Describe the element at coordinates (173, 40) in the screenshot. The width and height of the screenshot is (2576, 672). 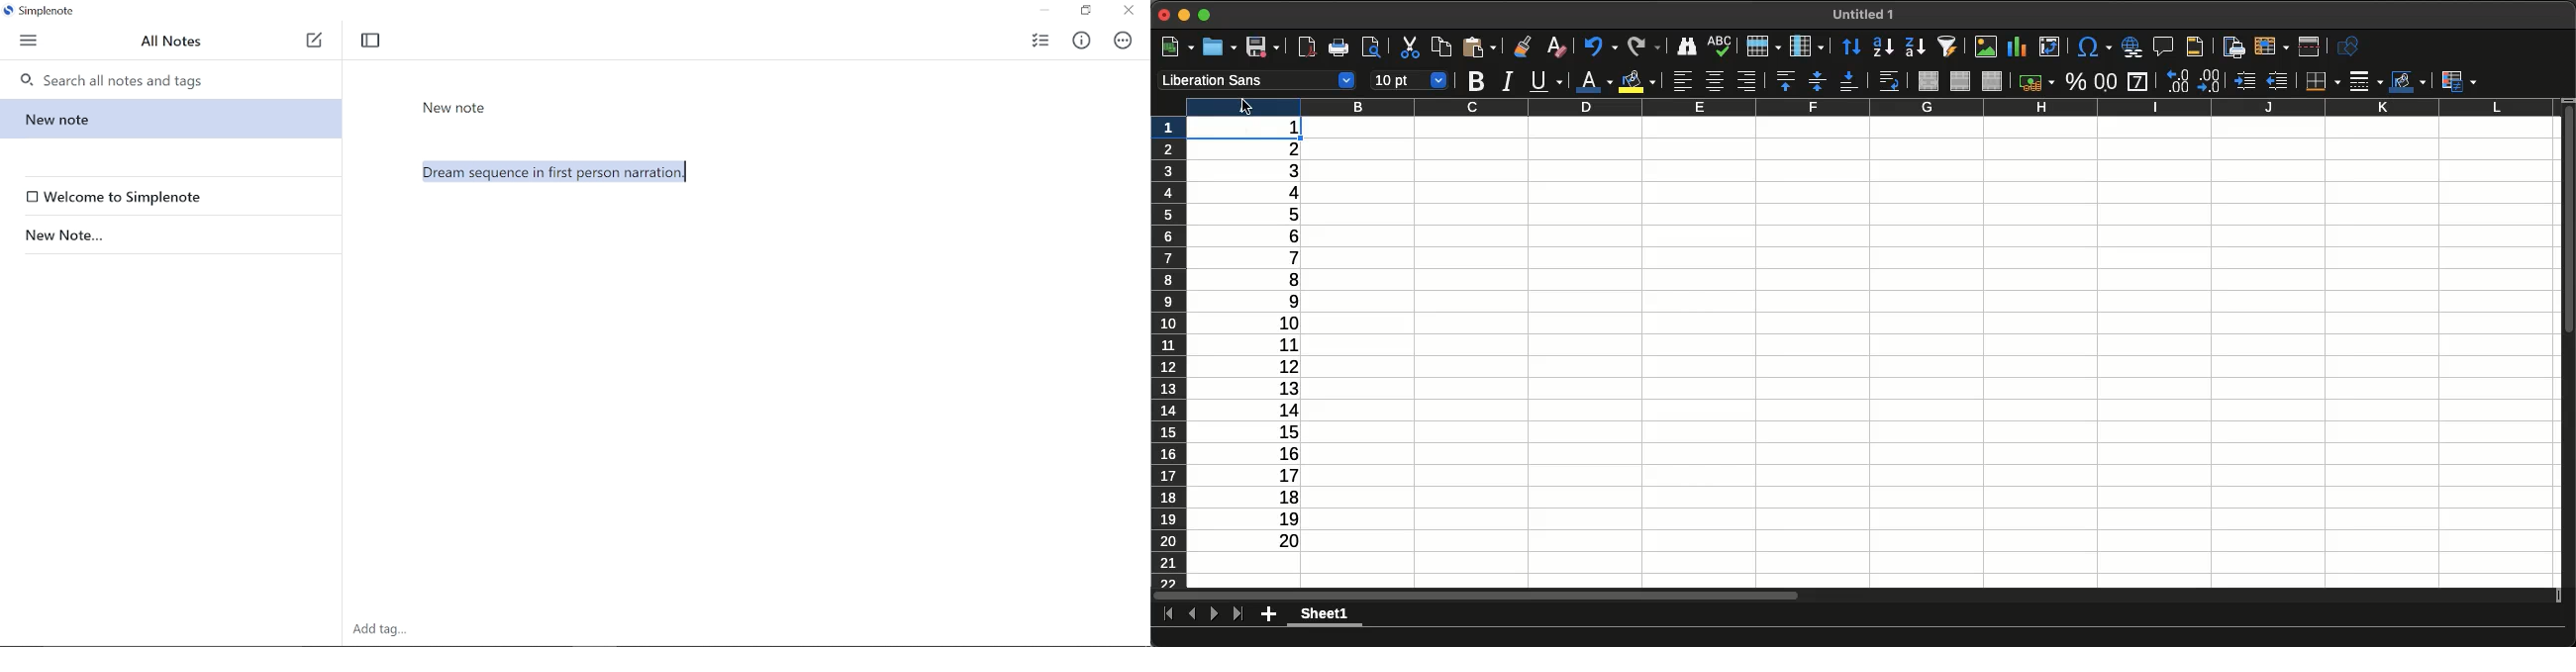
I see `All notes` at that location.